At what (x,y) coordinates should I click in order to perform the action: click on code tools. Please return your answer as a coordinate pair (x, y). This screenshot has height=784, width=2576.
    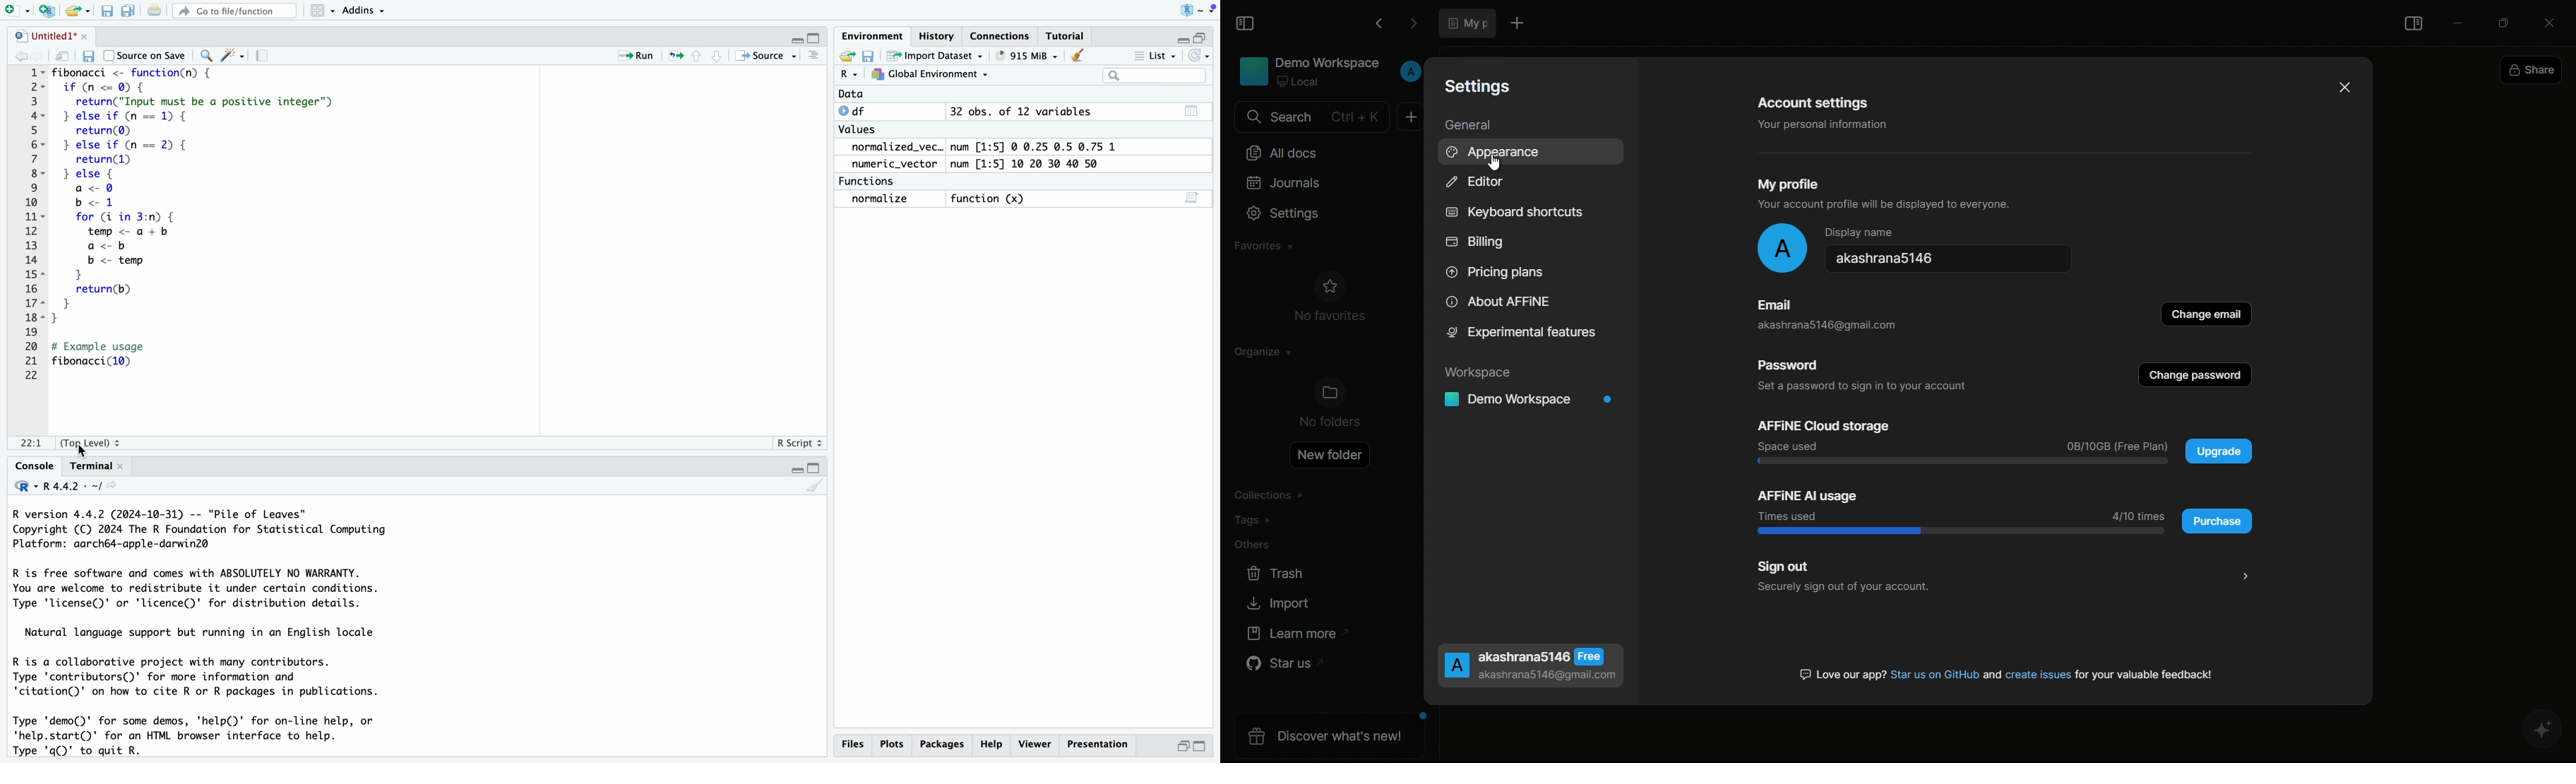
    Looking at the image, I should click on (232, 54).